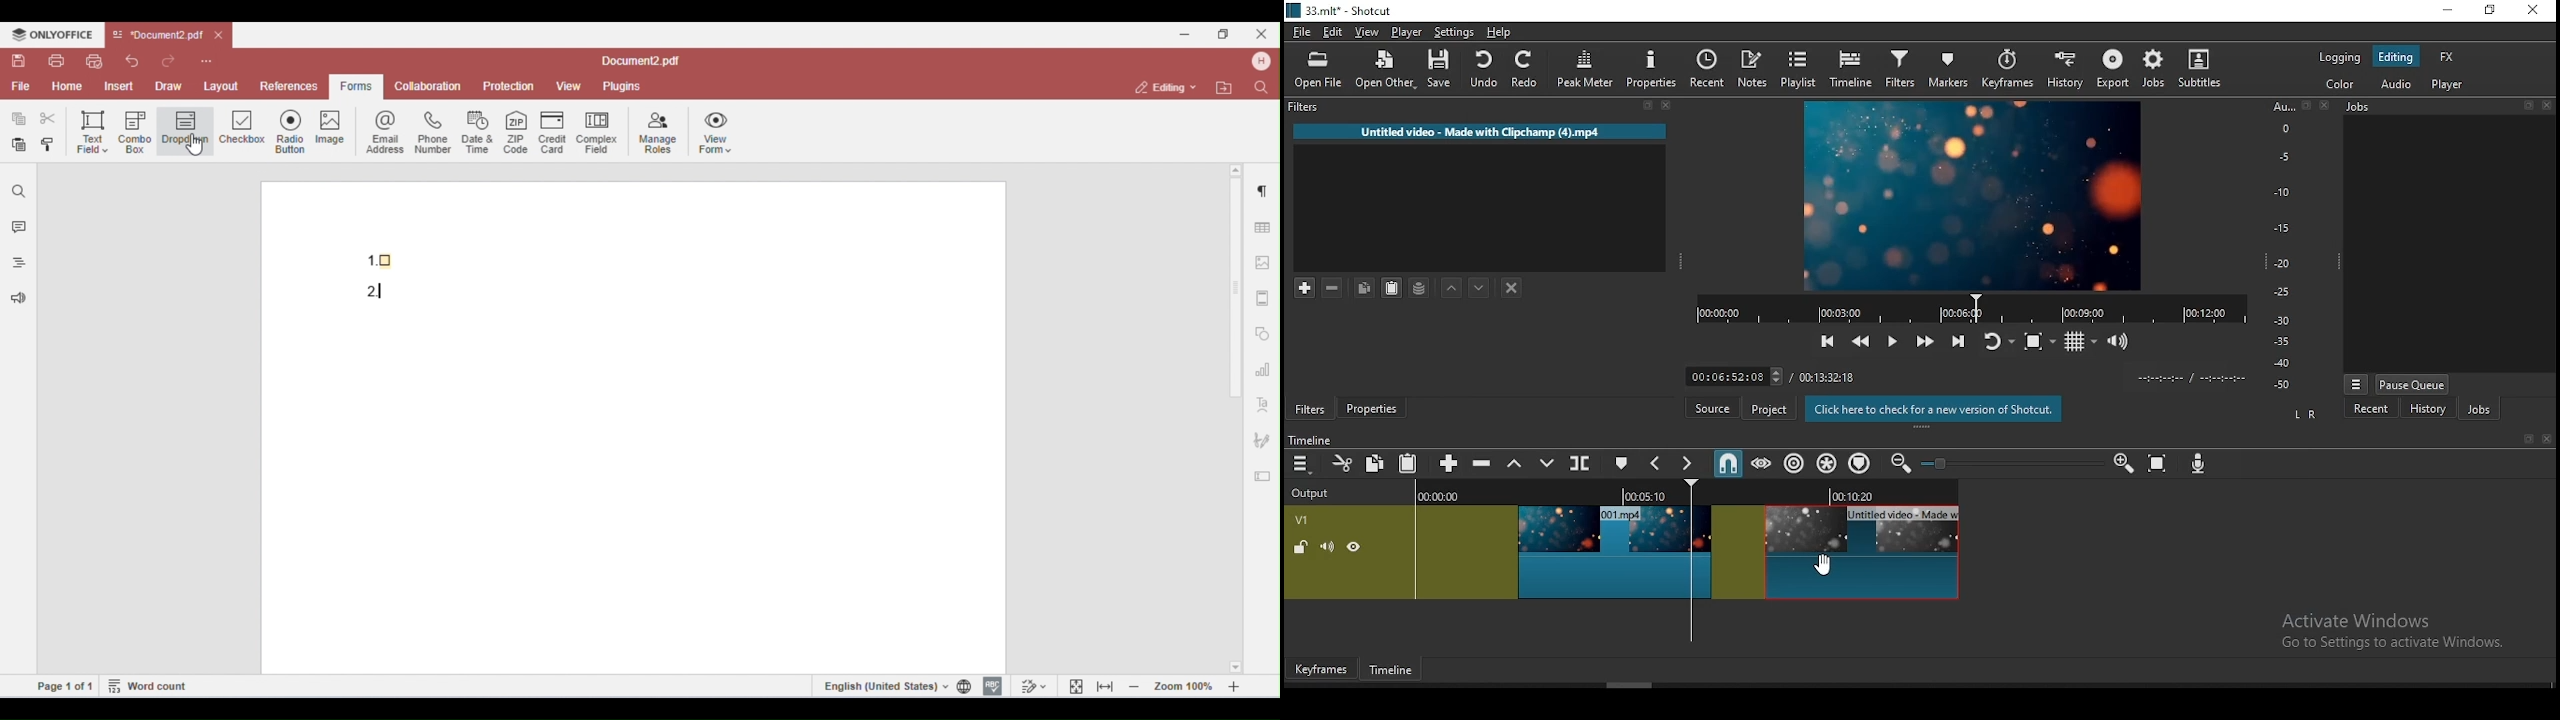 The image size is (2576, 728). I want to click on file, so click(1303, 32).